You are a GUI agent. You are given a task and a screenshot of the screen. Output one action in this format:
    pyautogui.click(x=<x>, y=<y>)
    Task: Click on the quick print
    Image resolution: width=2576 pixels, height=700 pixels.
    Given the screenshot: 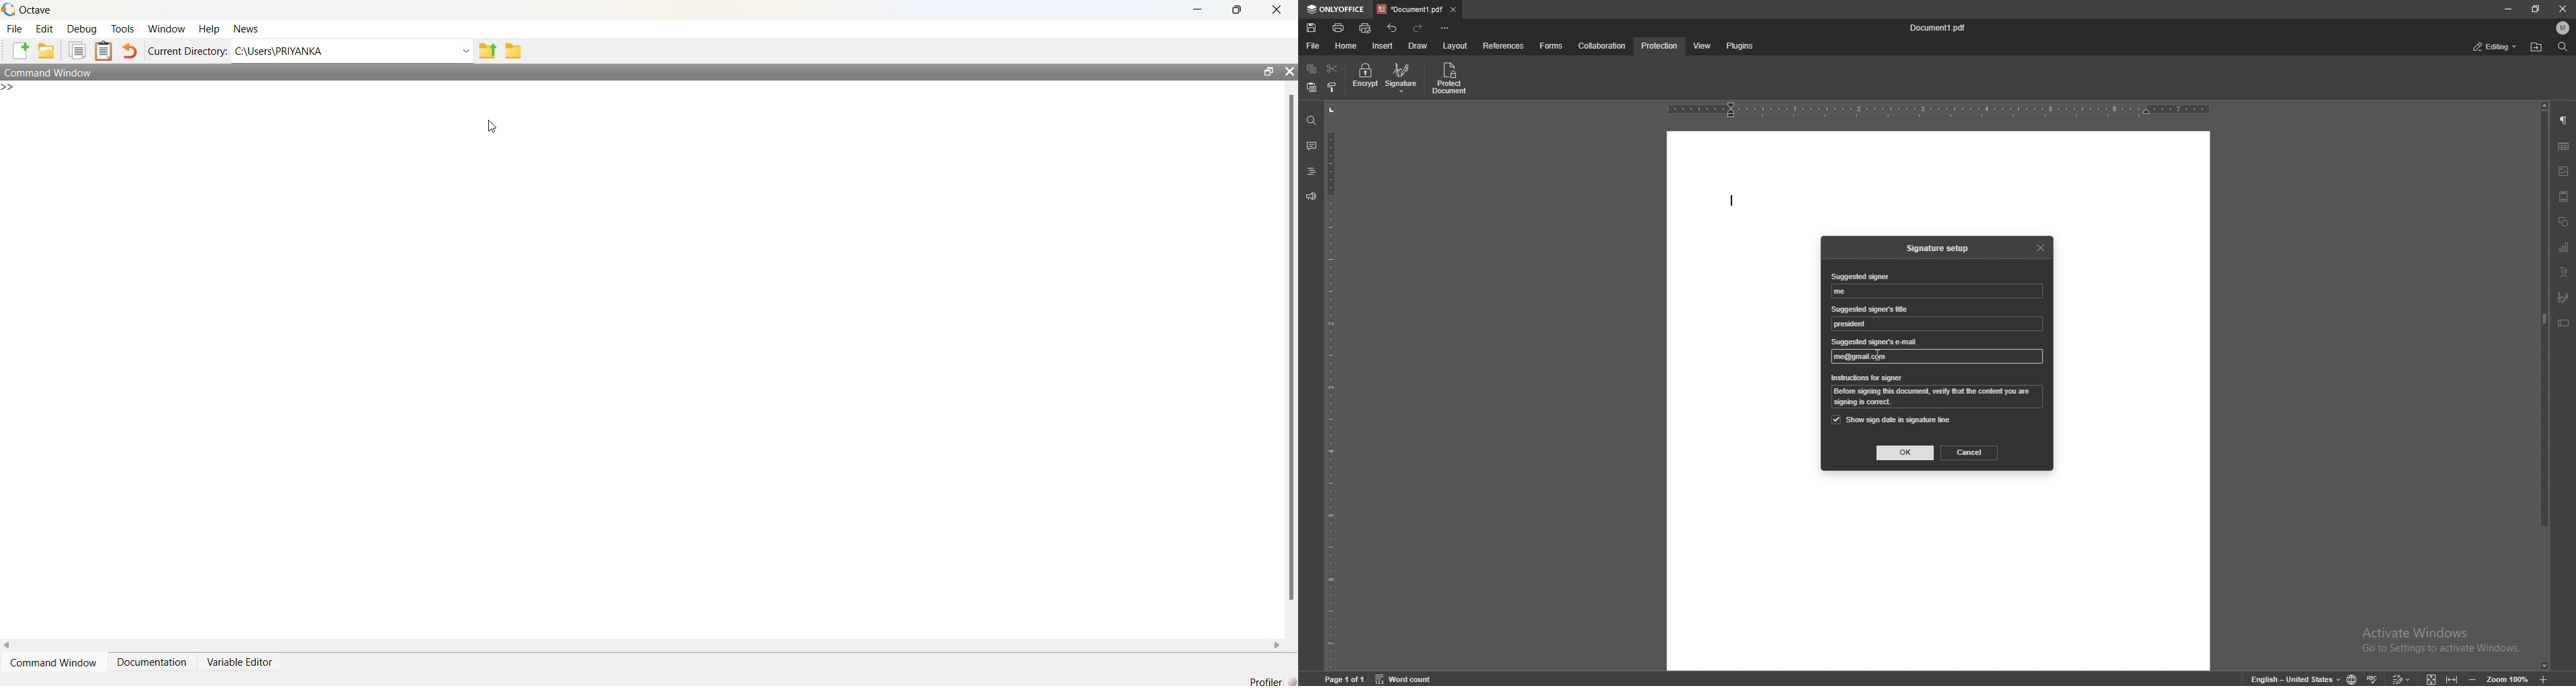 What is the action you would take?
    pyautogui.click(x=1366, y=29)
    